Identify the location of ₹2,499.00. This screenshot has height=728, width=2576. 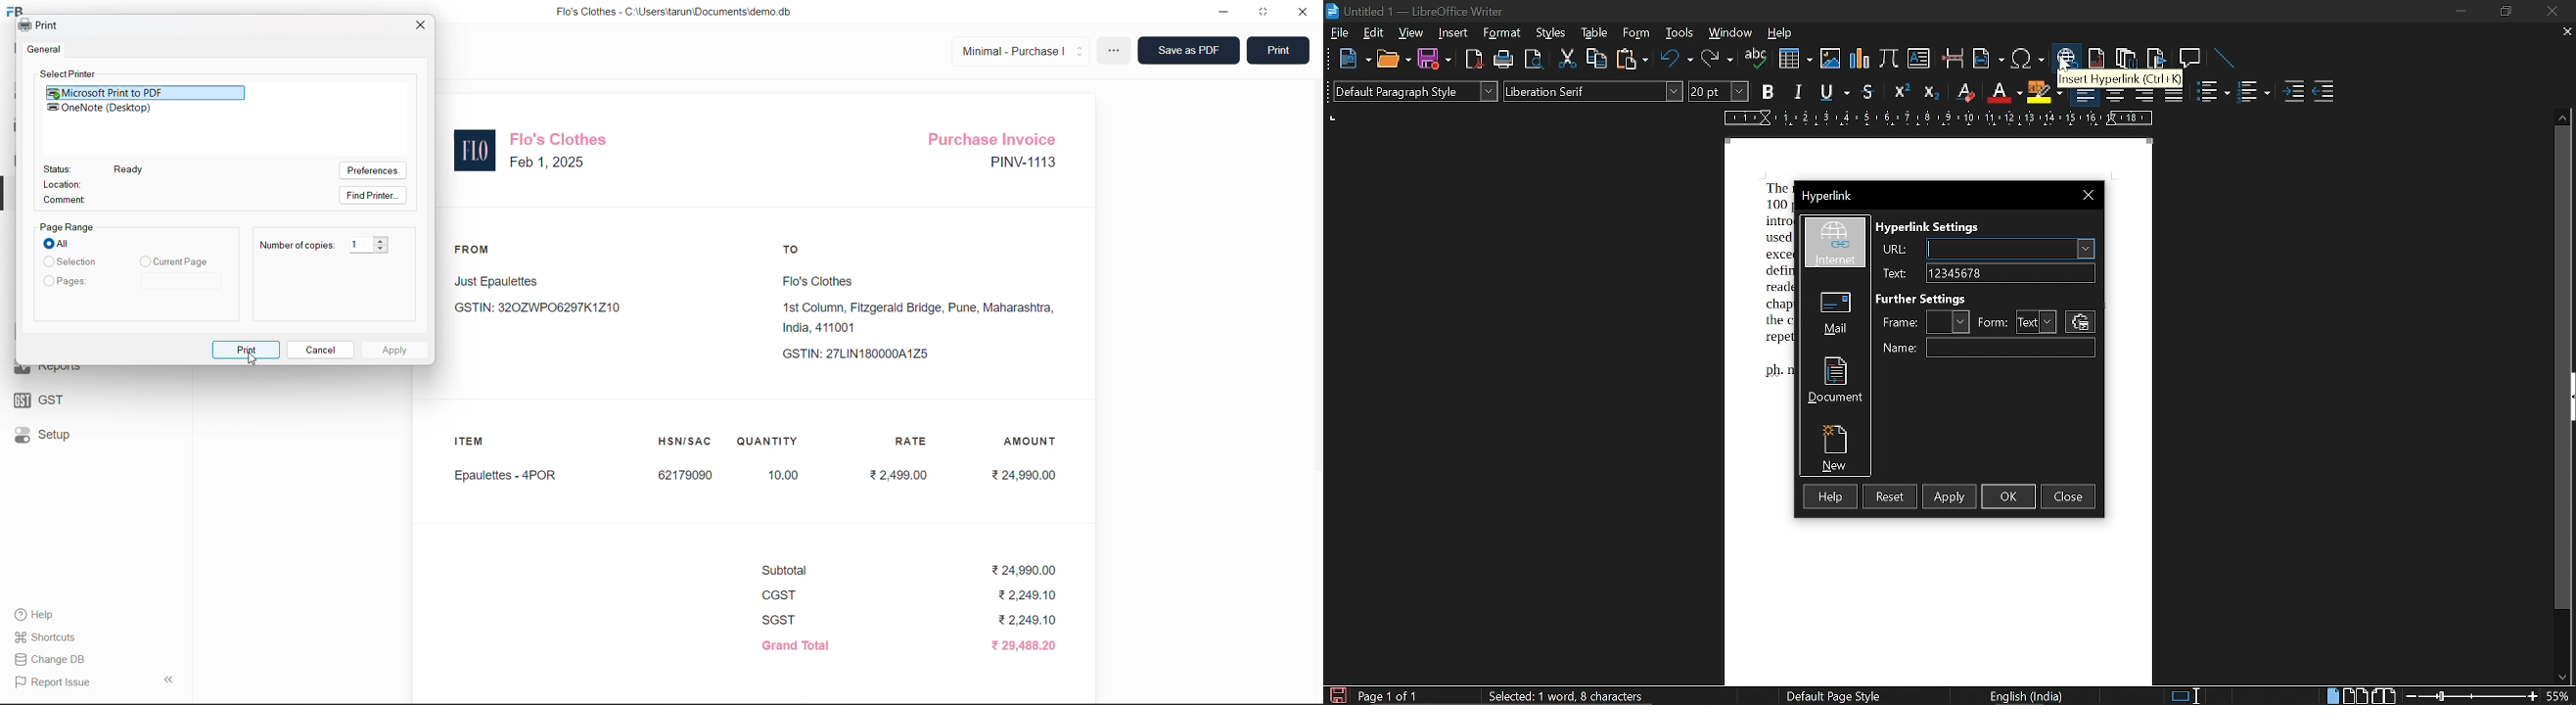
(903, 476).